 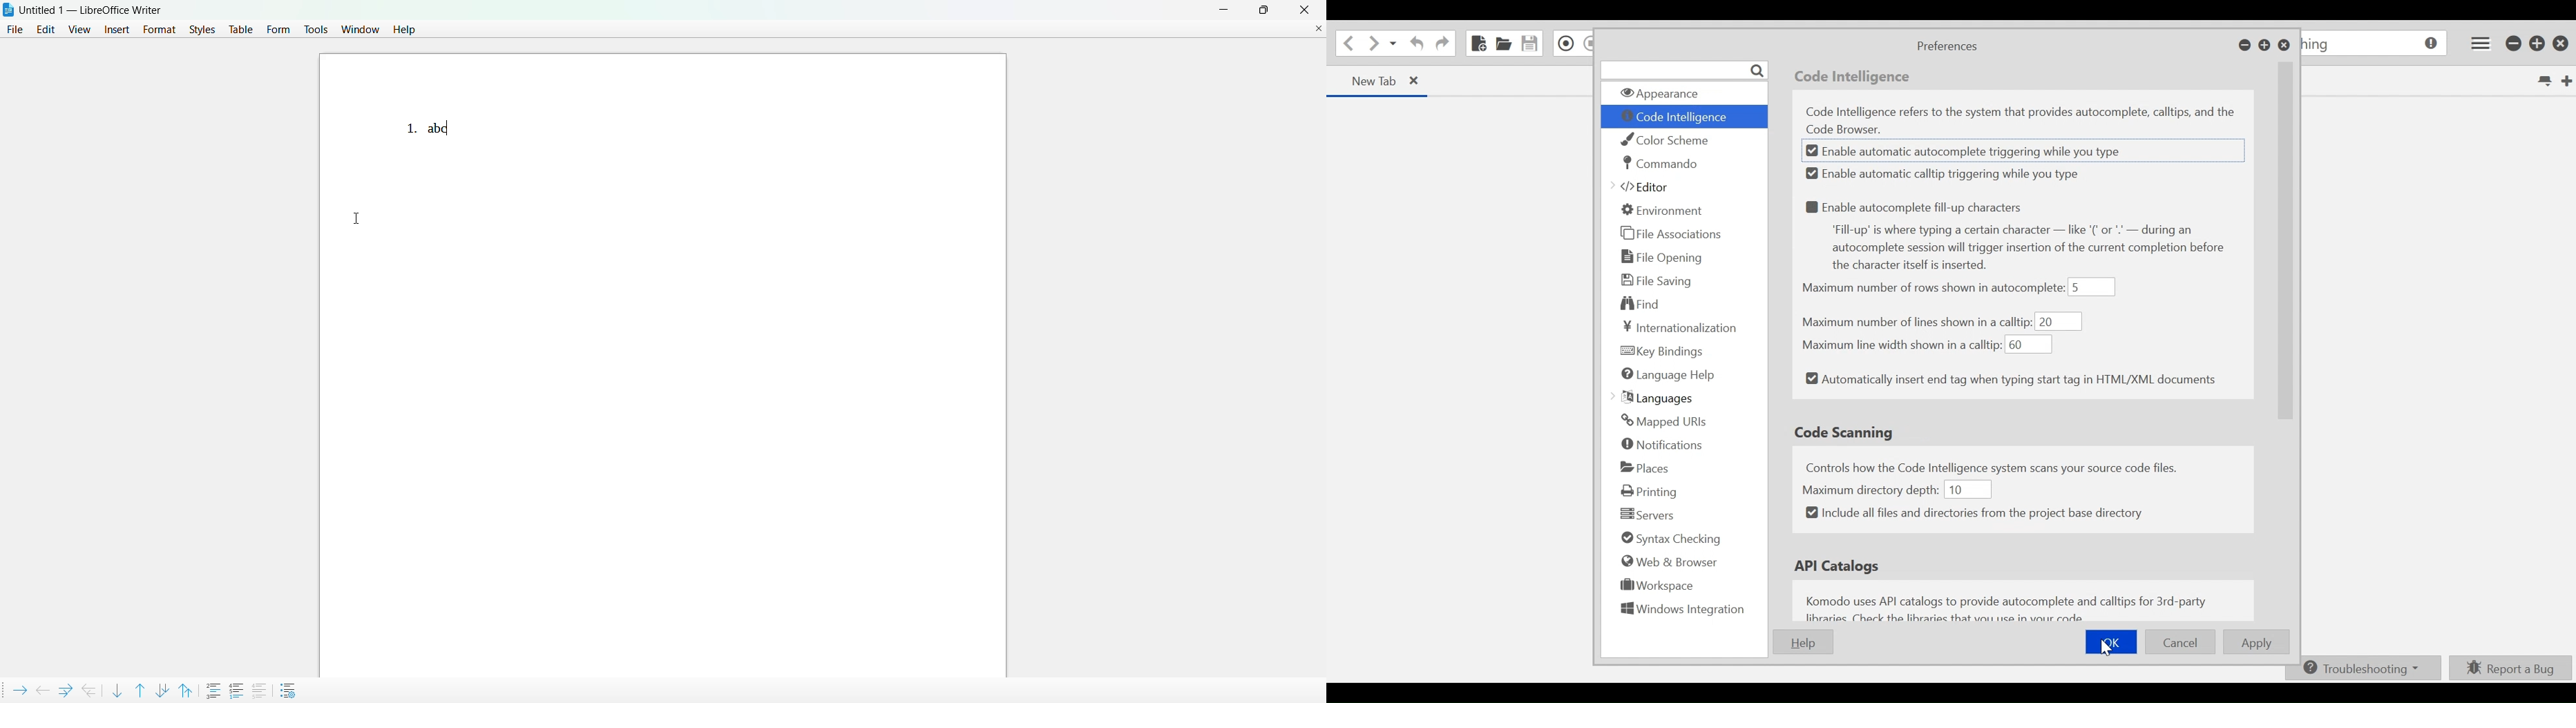 I want to click on Printing, so click(x=1653, y=491).